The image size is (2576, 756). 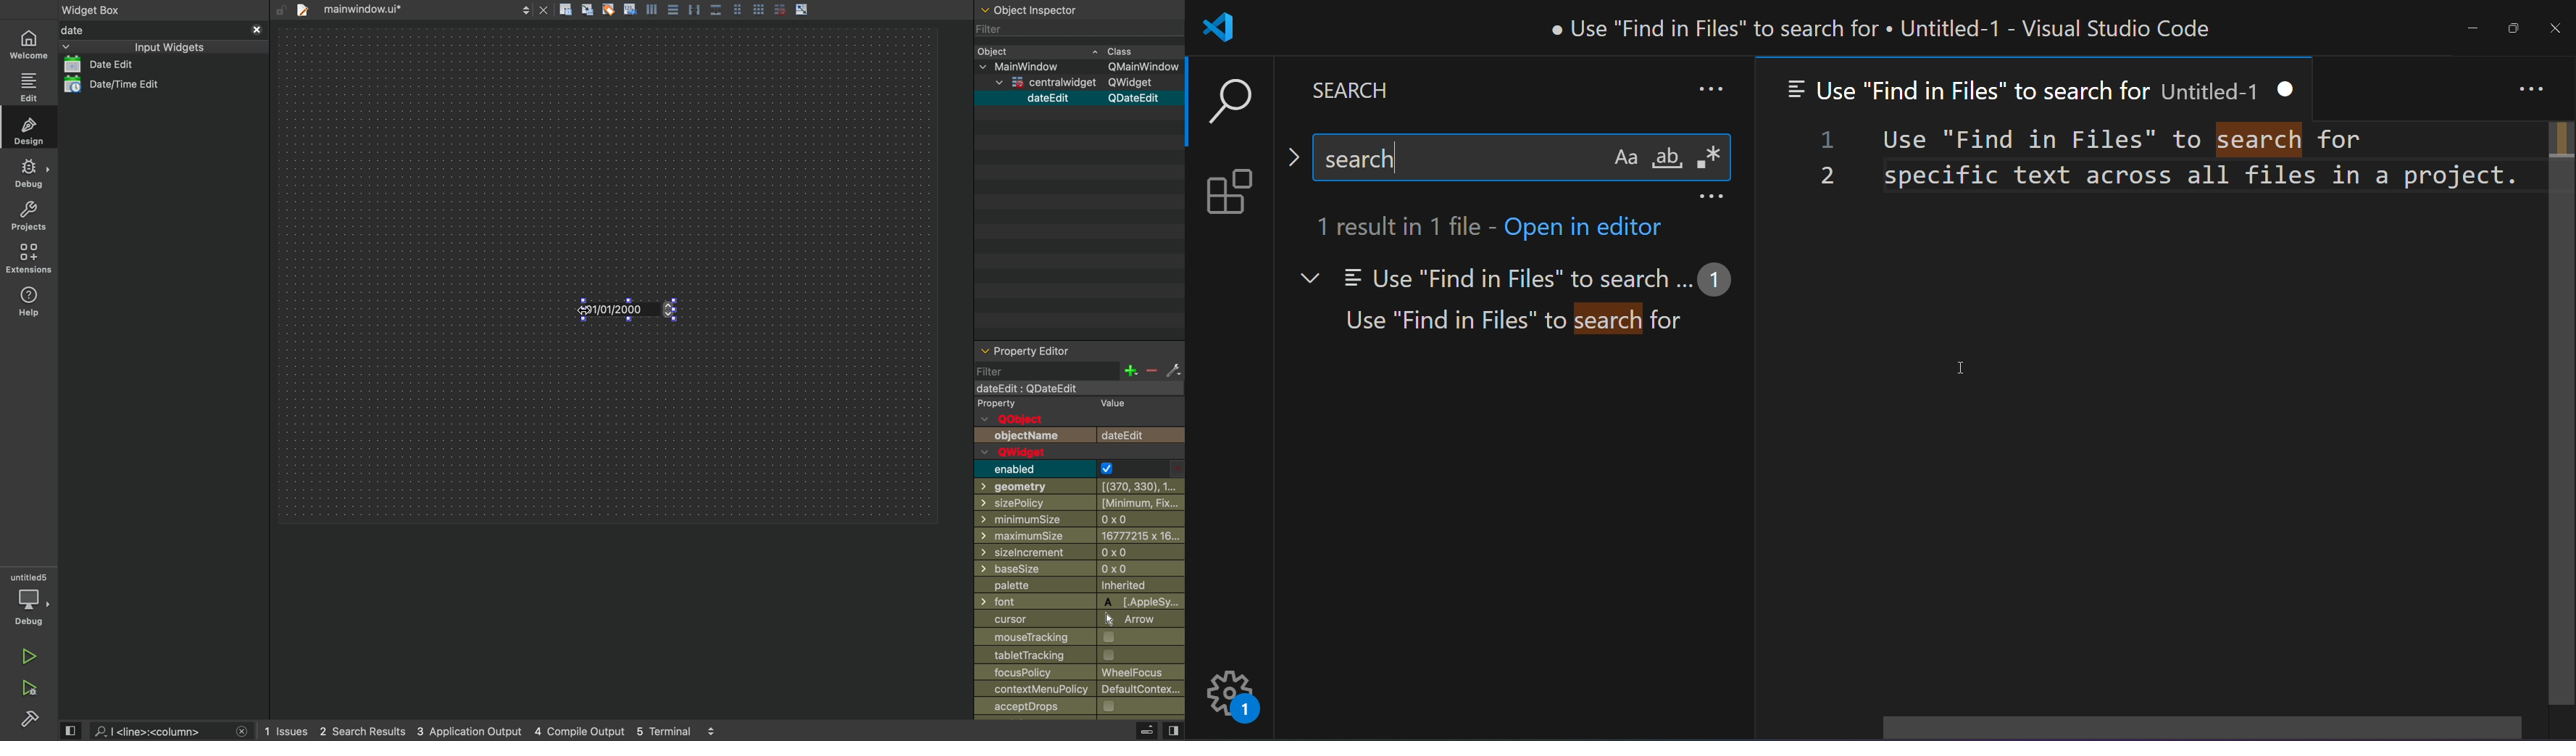 What do you see at coordinates (1079, 537) in the screenshot?
I see `maximumsize` at bounding box center [1079, 537].